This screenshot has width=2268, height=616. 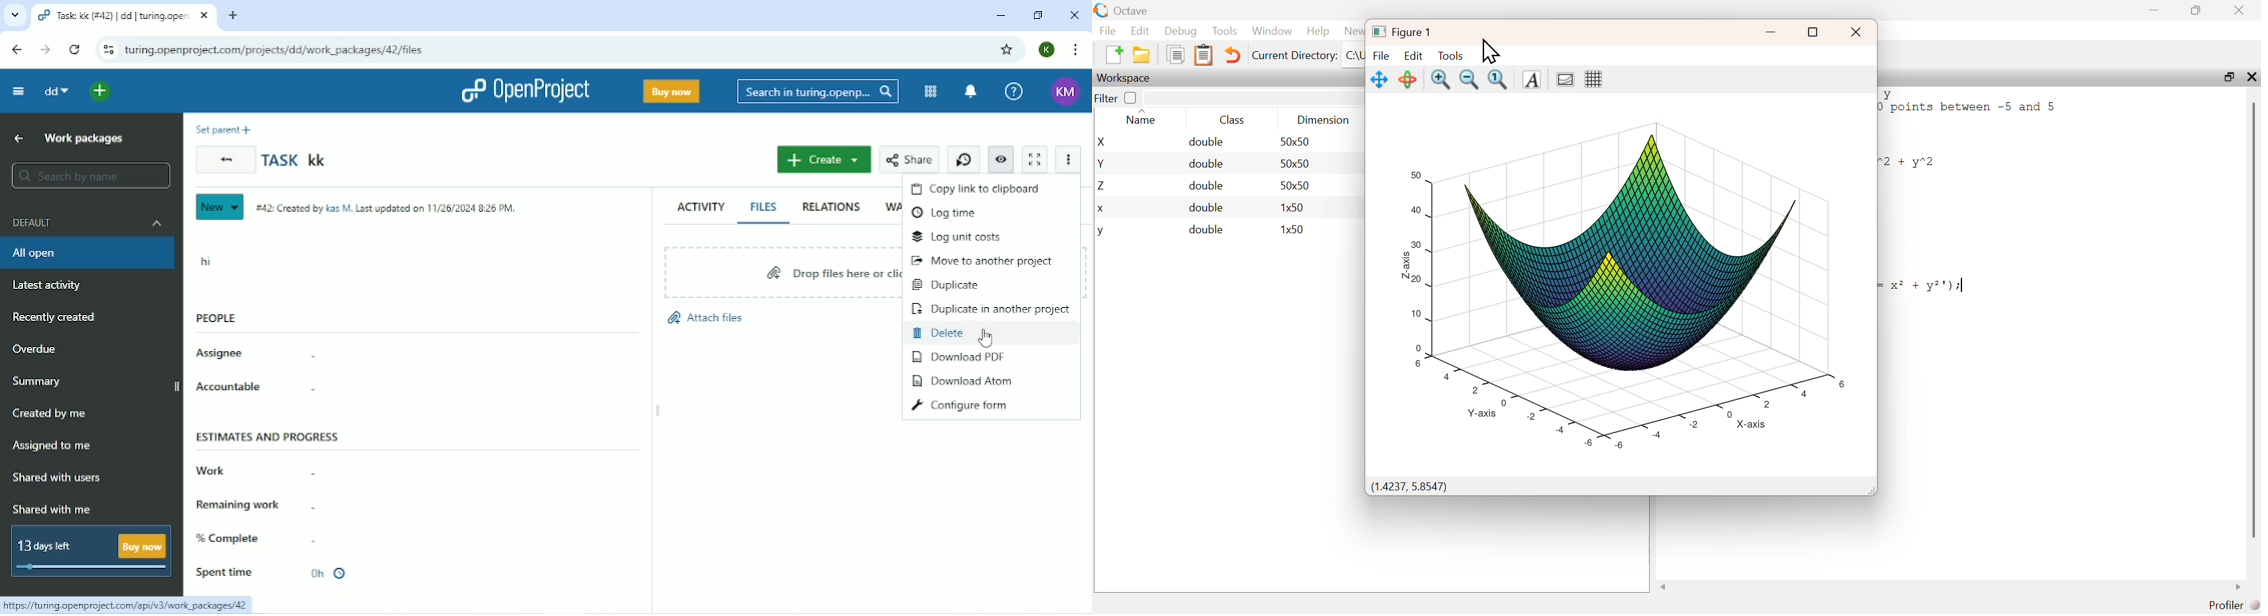 I want to click on Attach files, so click(x=705, y=319).